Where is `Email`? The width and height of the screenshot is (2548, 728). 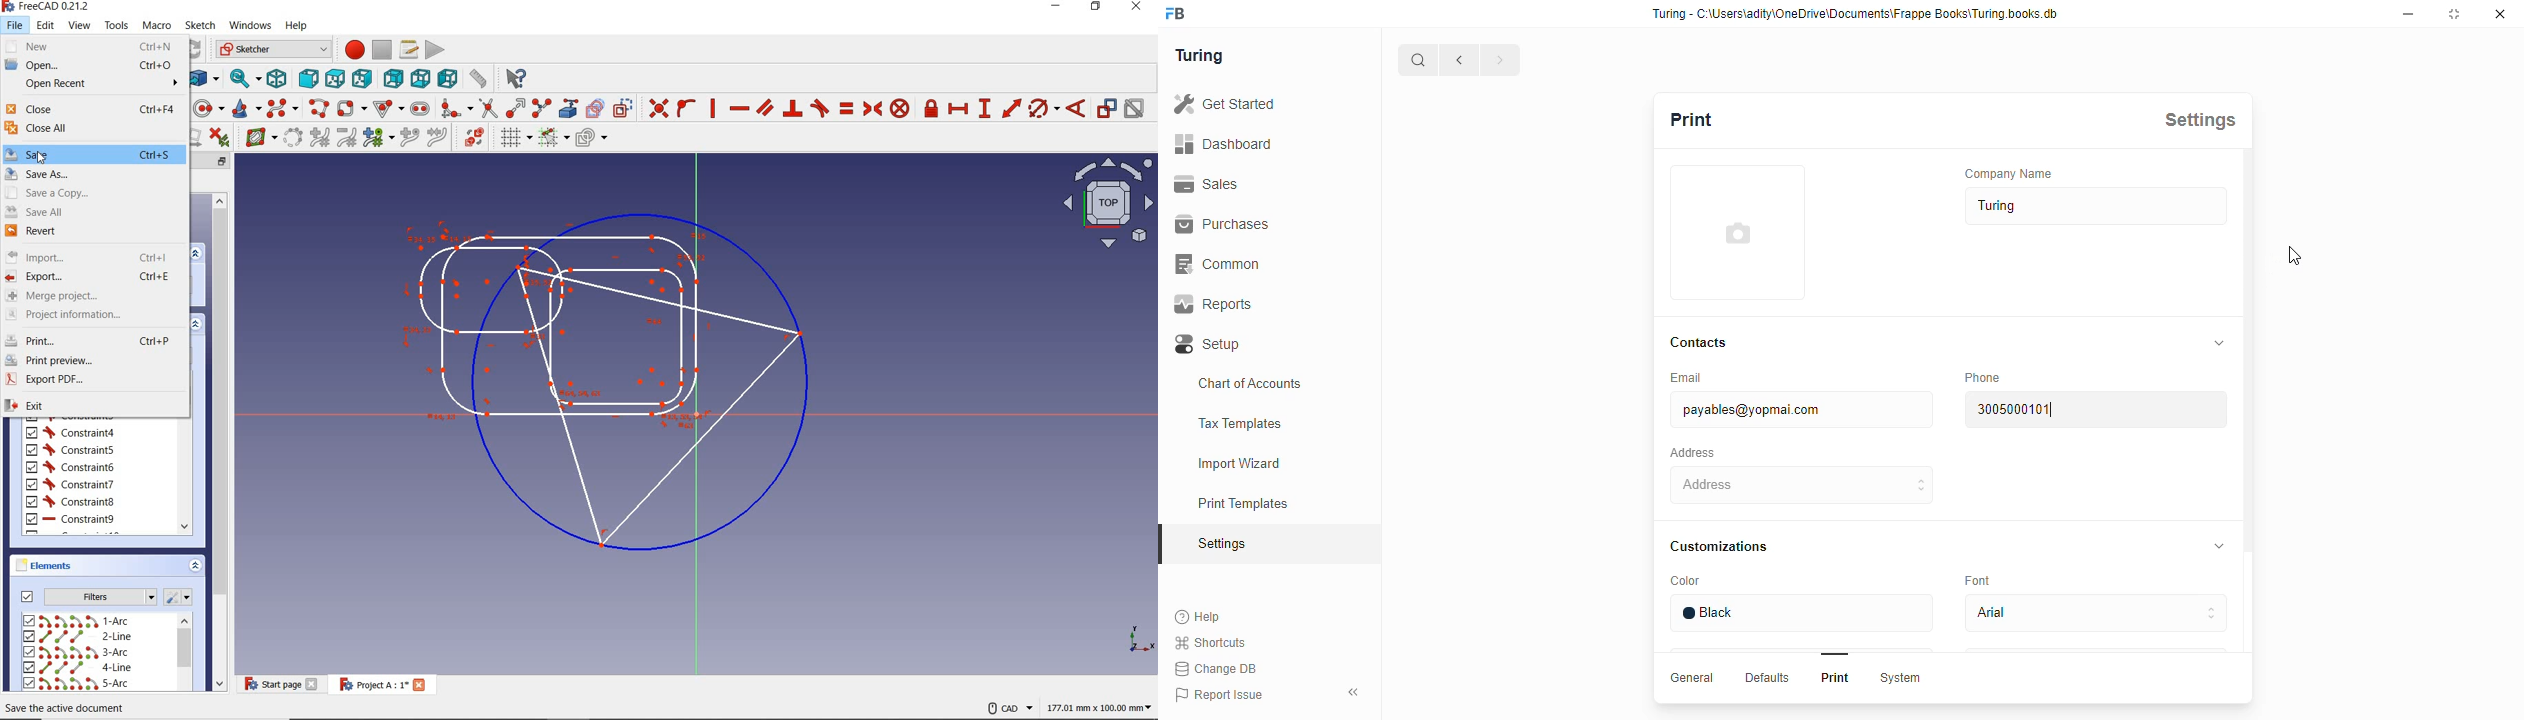 Email is located at coordinates (1700, 378).